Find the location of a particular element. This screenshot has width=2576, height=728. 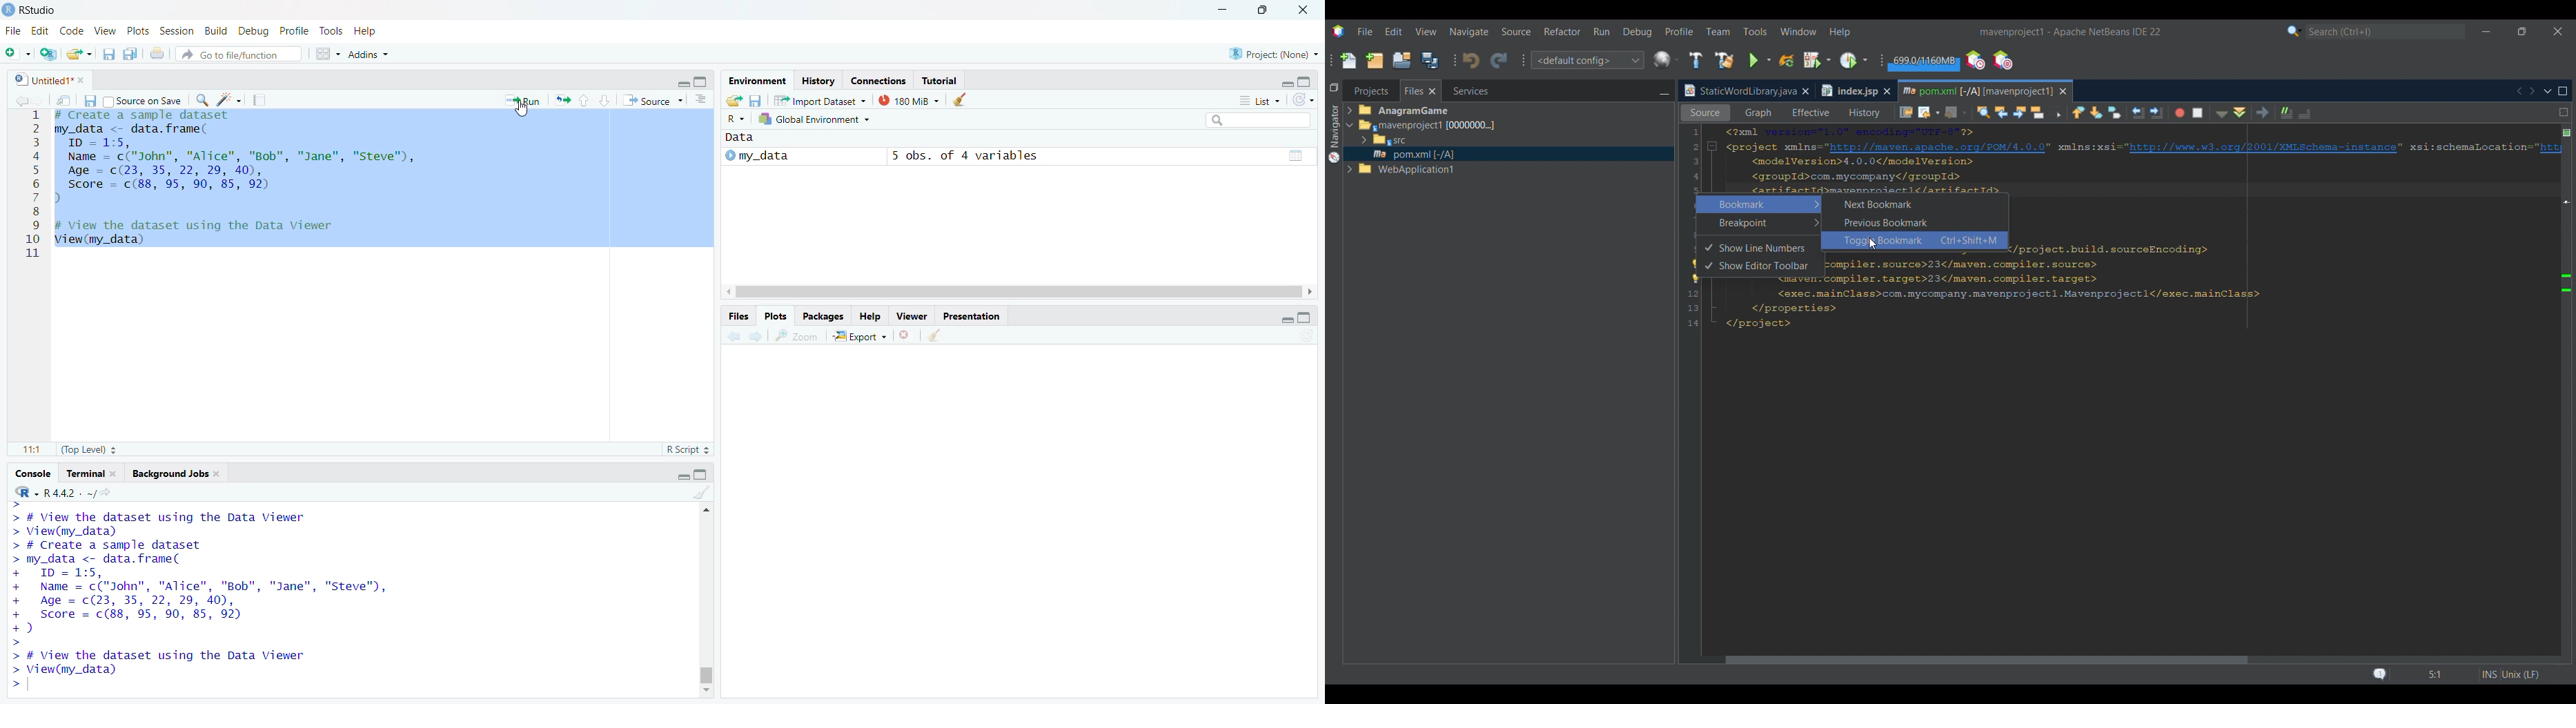

Profile is located at coordinates (294, 32).